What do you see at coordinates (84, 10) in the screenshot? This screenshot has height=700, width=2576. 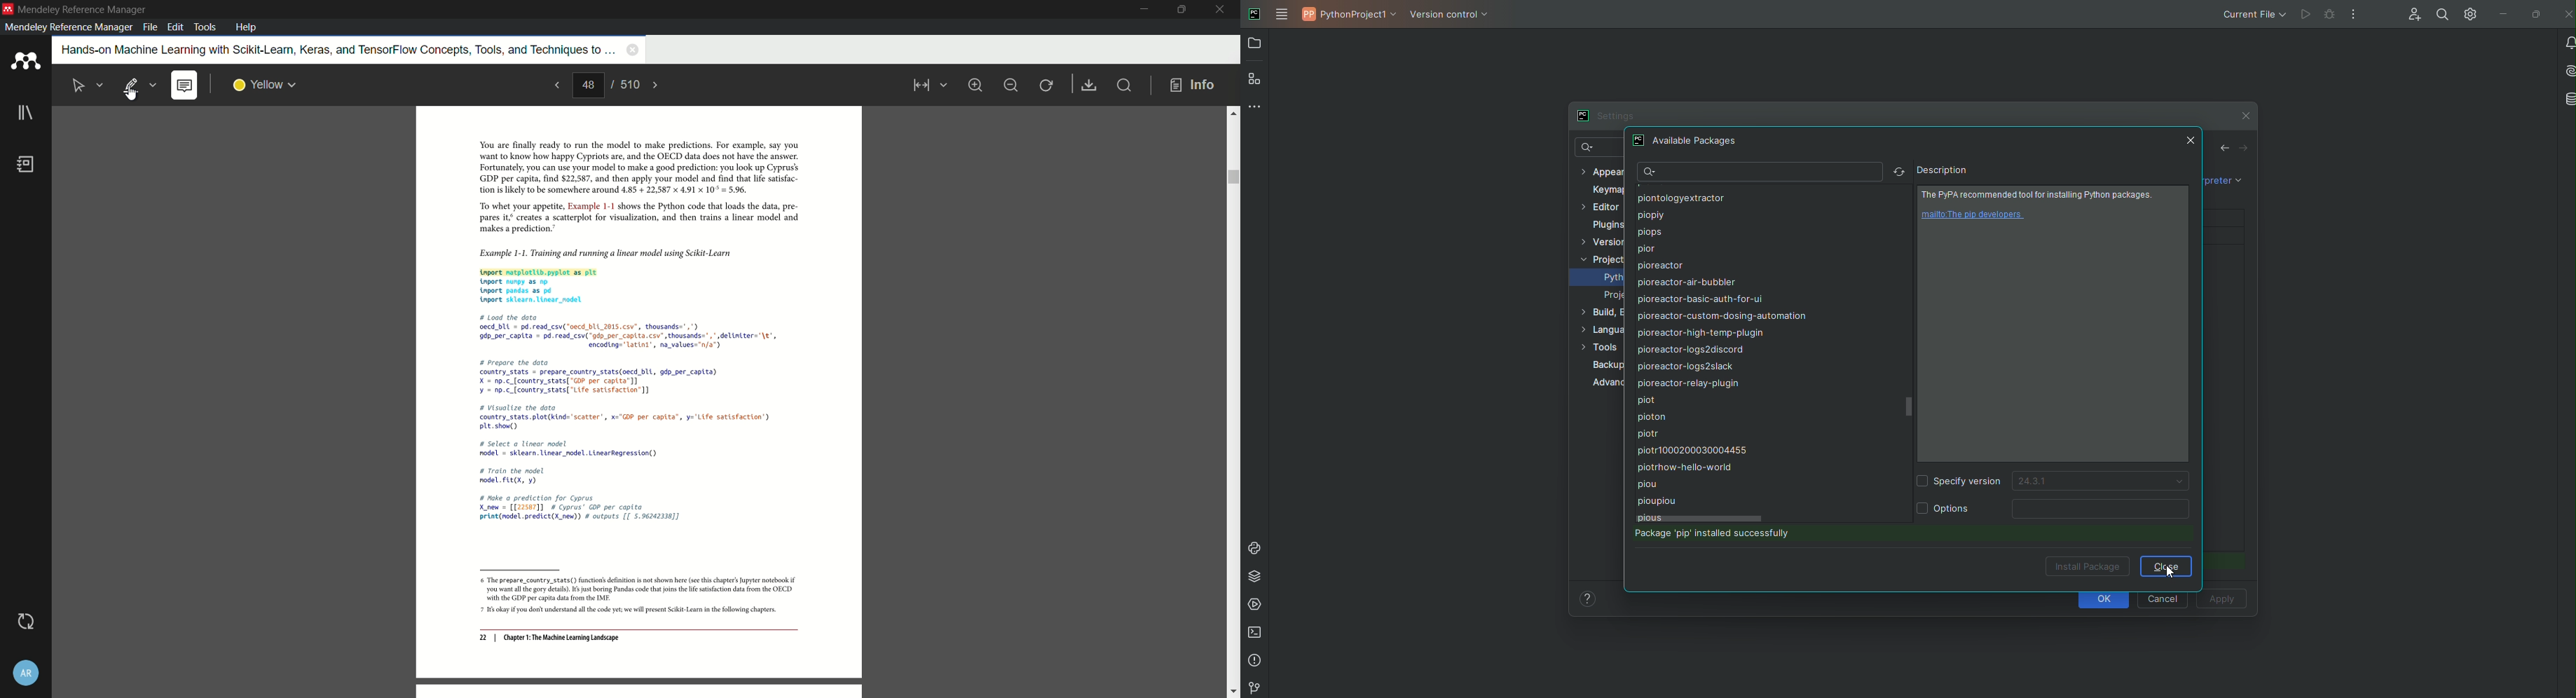 I see `app name` at bounding box center [84, 10].